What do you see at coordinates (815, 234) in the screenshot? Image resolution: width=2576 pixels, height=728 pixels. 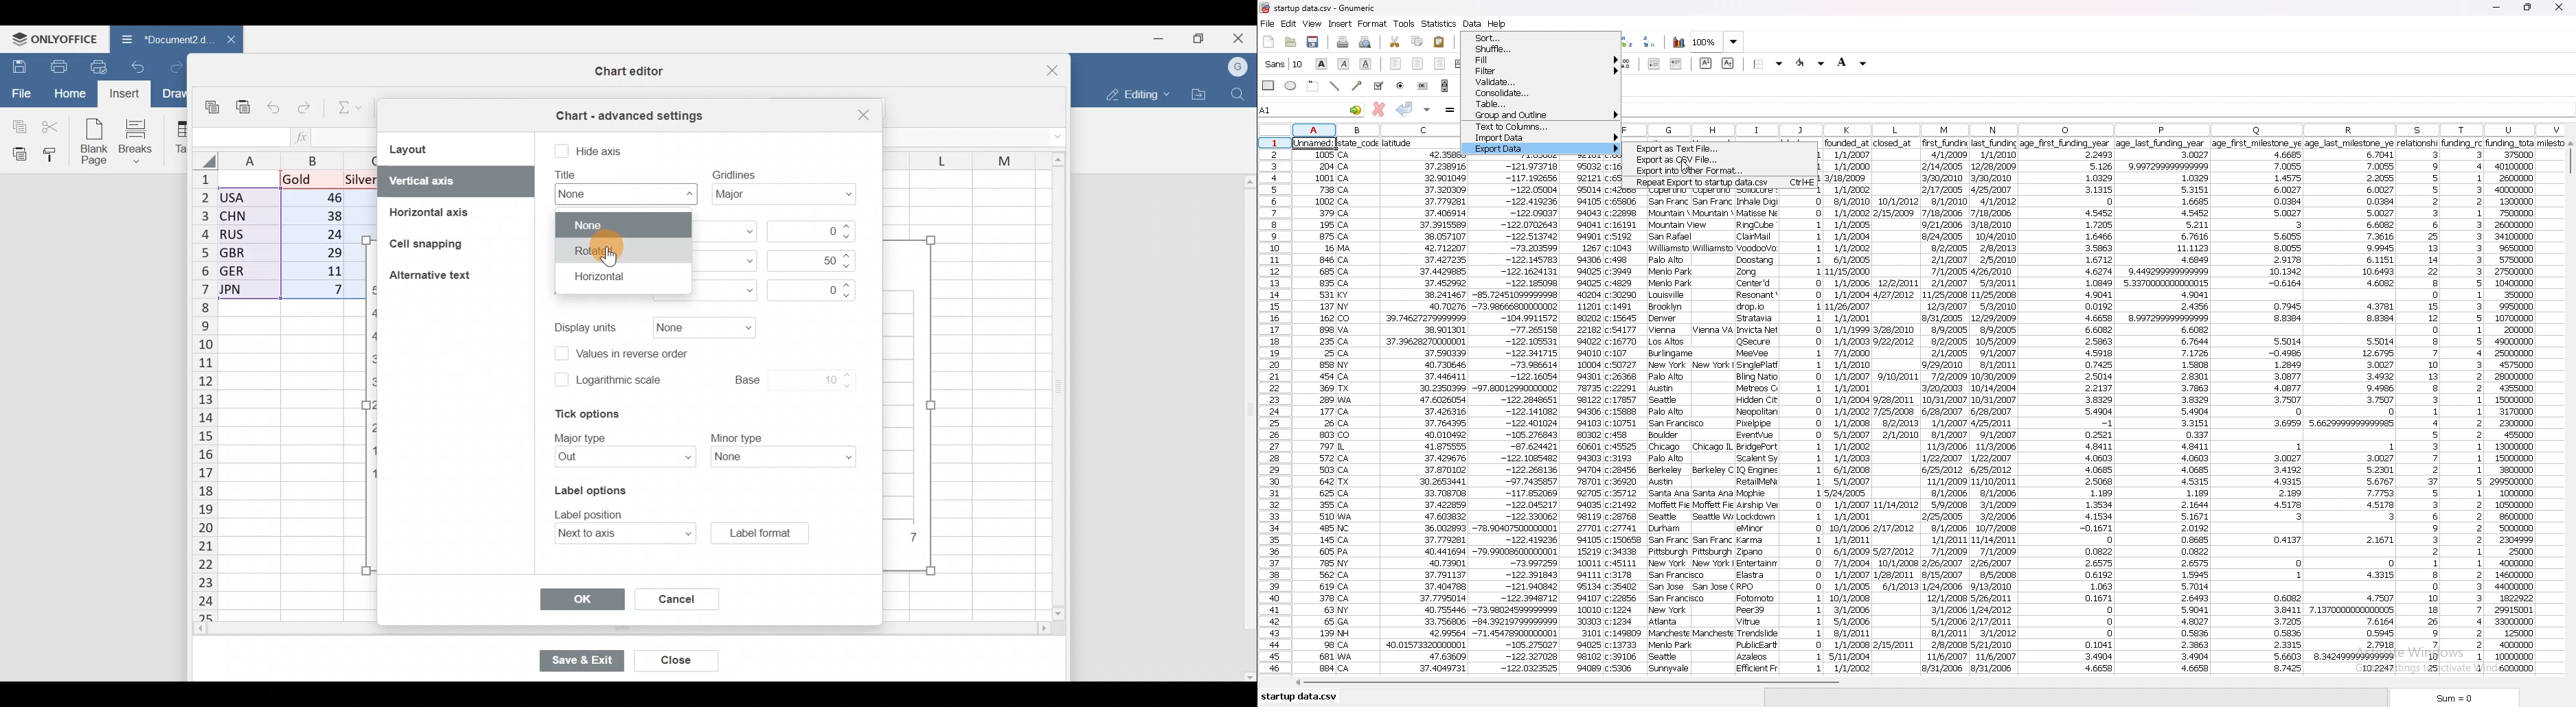 I see `Minimum value` at bounding box center [815, 234].